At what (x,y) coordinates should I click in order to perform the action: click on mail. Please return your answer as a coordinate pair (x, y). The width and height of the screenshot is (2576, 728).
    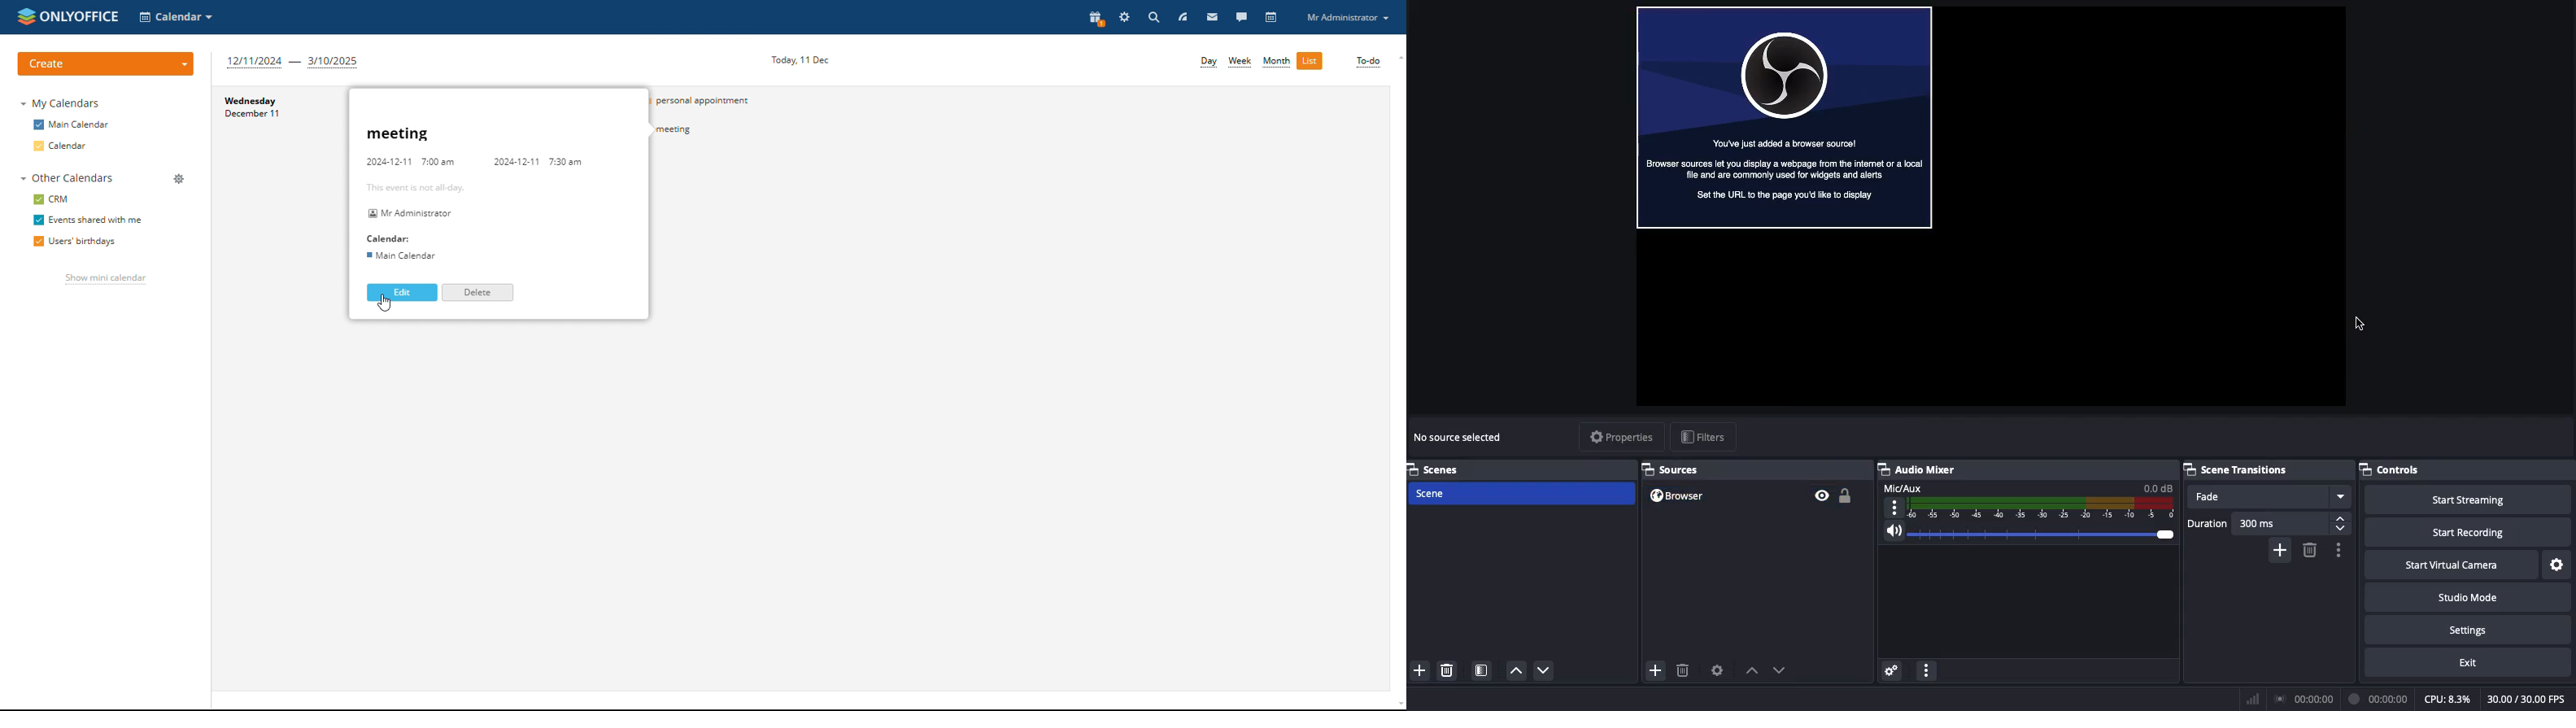
    Looking at the image, I should click on (1214, 16).